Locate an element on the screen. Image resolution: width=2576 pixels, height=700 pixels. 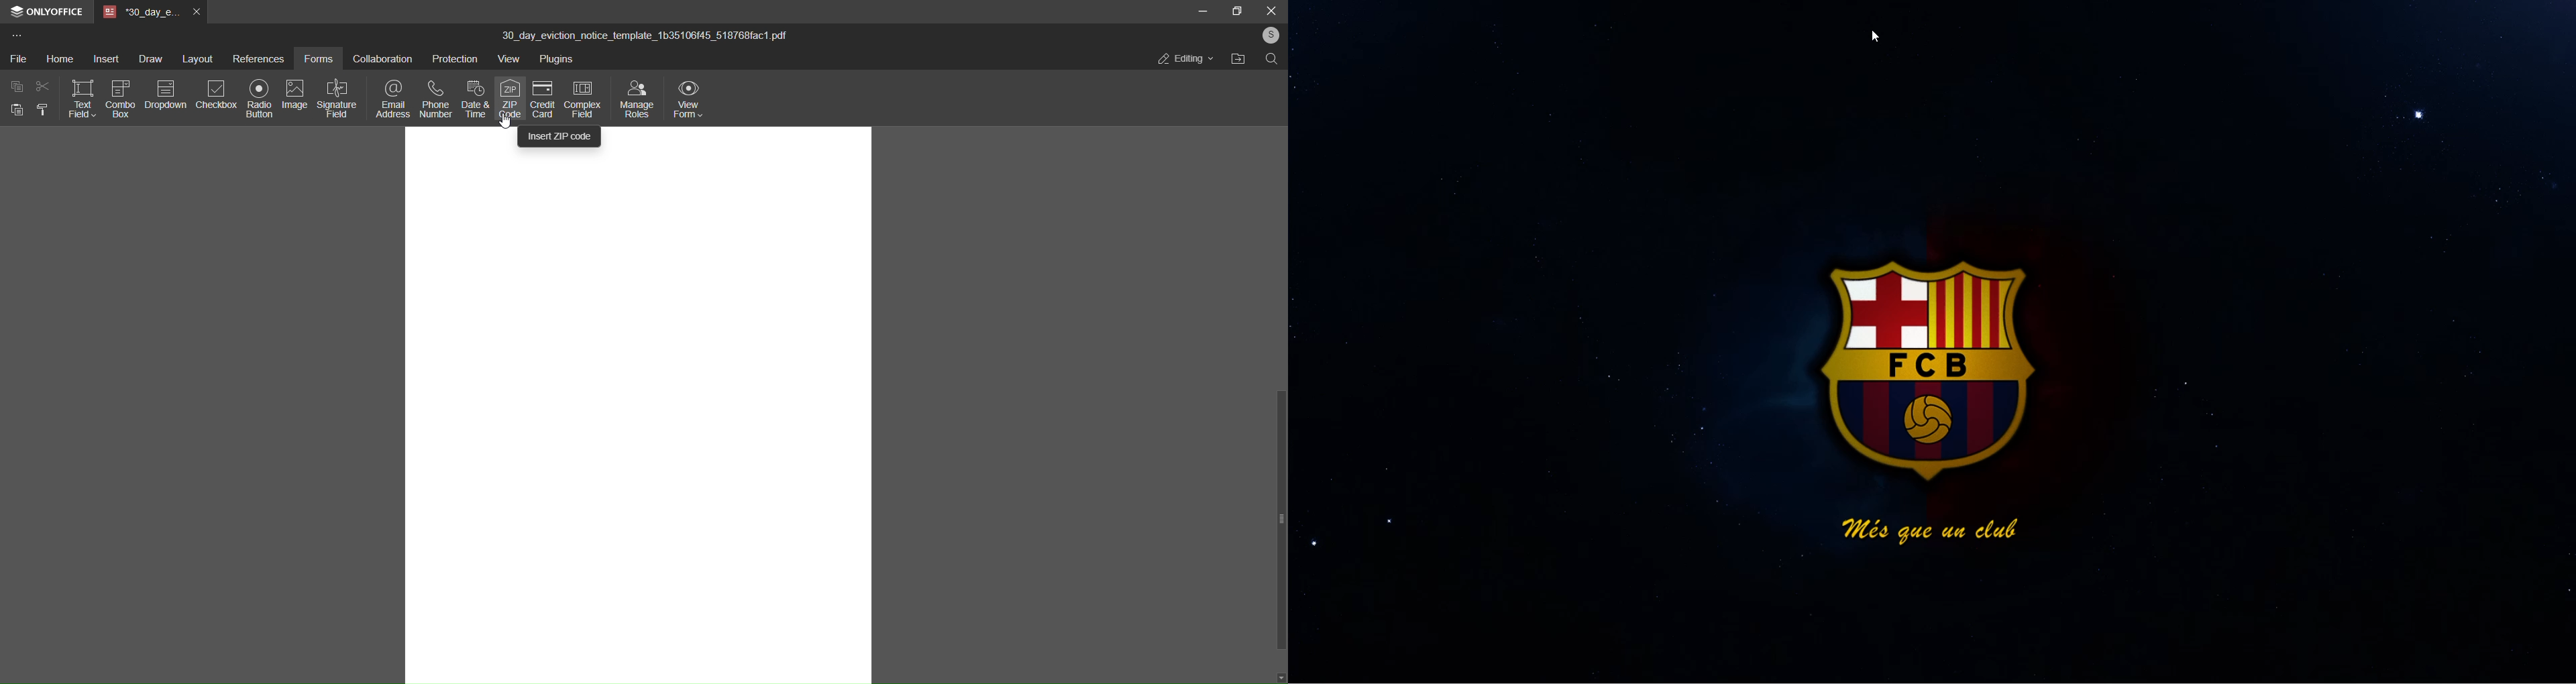
references is located at coordinates (256, 58).